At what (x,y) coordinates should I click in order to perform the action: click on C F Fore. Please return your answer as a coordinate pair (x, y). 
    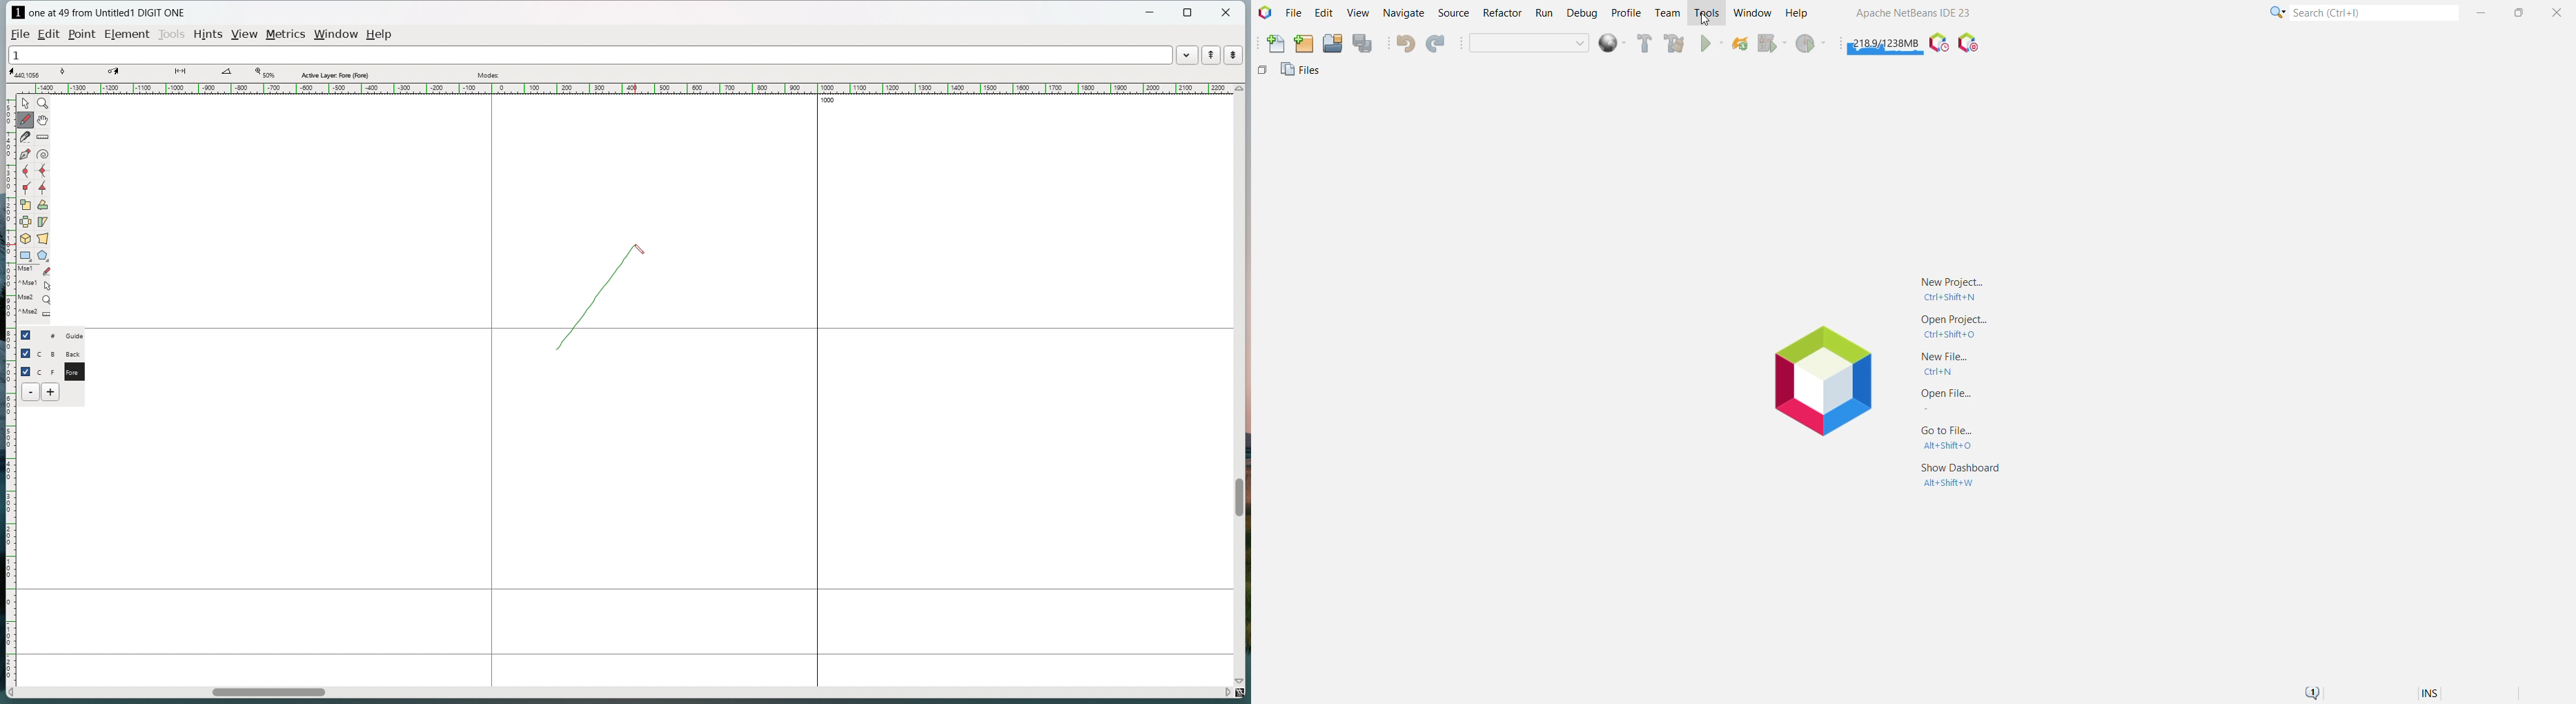
    Looking at the image, I should click on (62, 371).